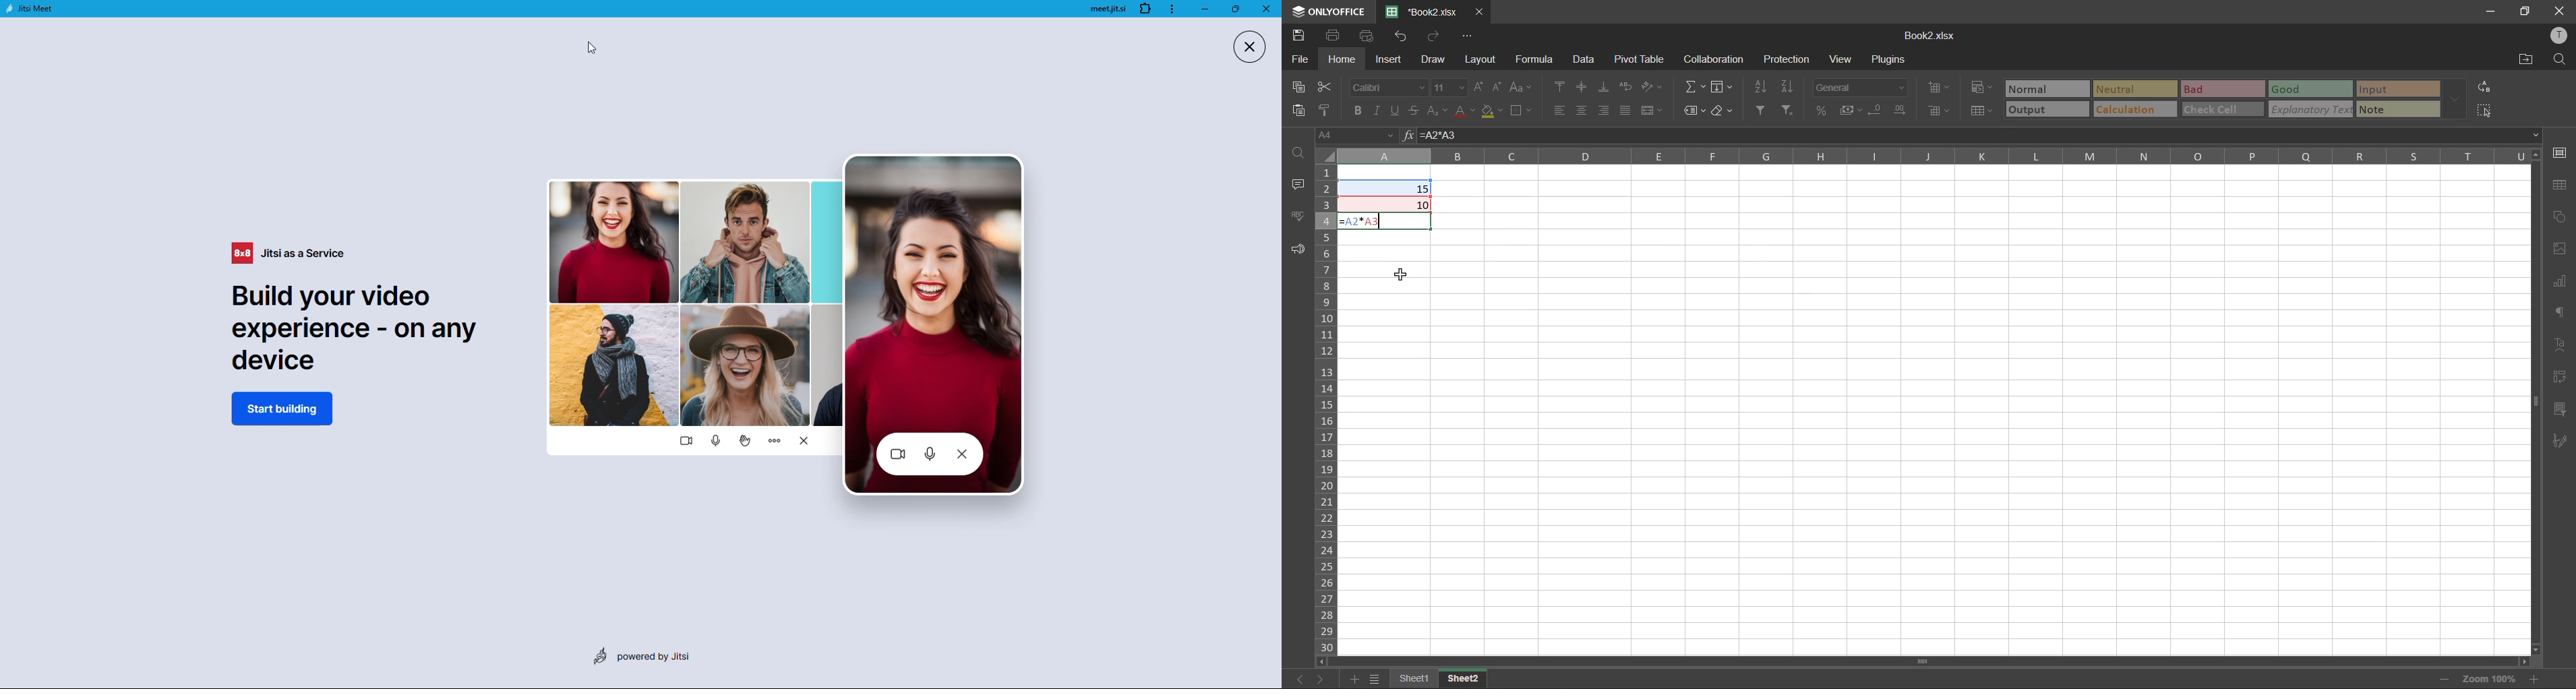 The image size is (2576, 700). What do you see at coordinates (1400, 273) in the screenshot?
I see `cursor` at bounding box center [1400, 273].